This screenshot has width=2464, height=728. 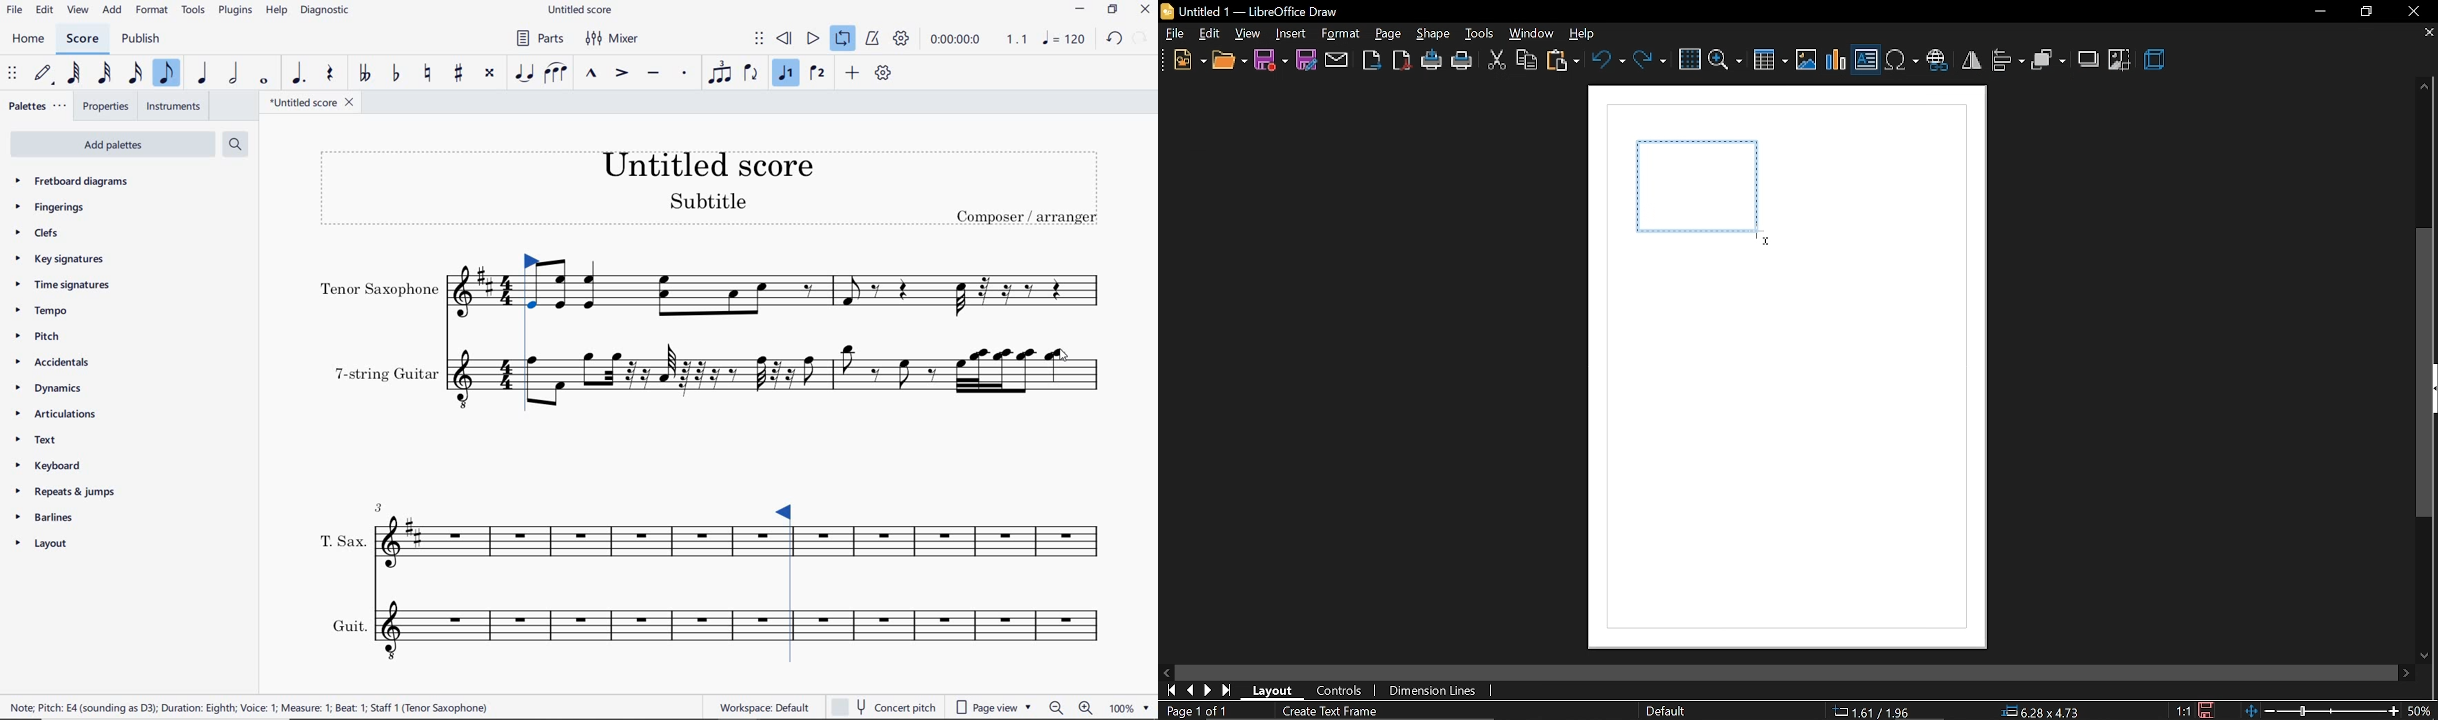 What do you see at coordinates (44, 11) in the screenshot?
I see `EDIT` at bounding box center [44, 11].